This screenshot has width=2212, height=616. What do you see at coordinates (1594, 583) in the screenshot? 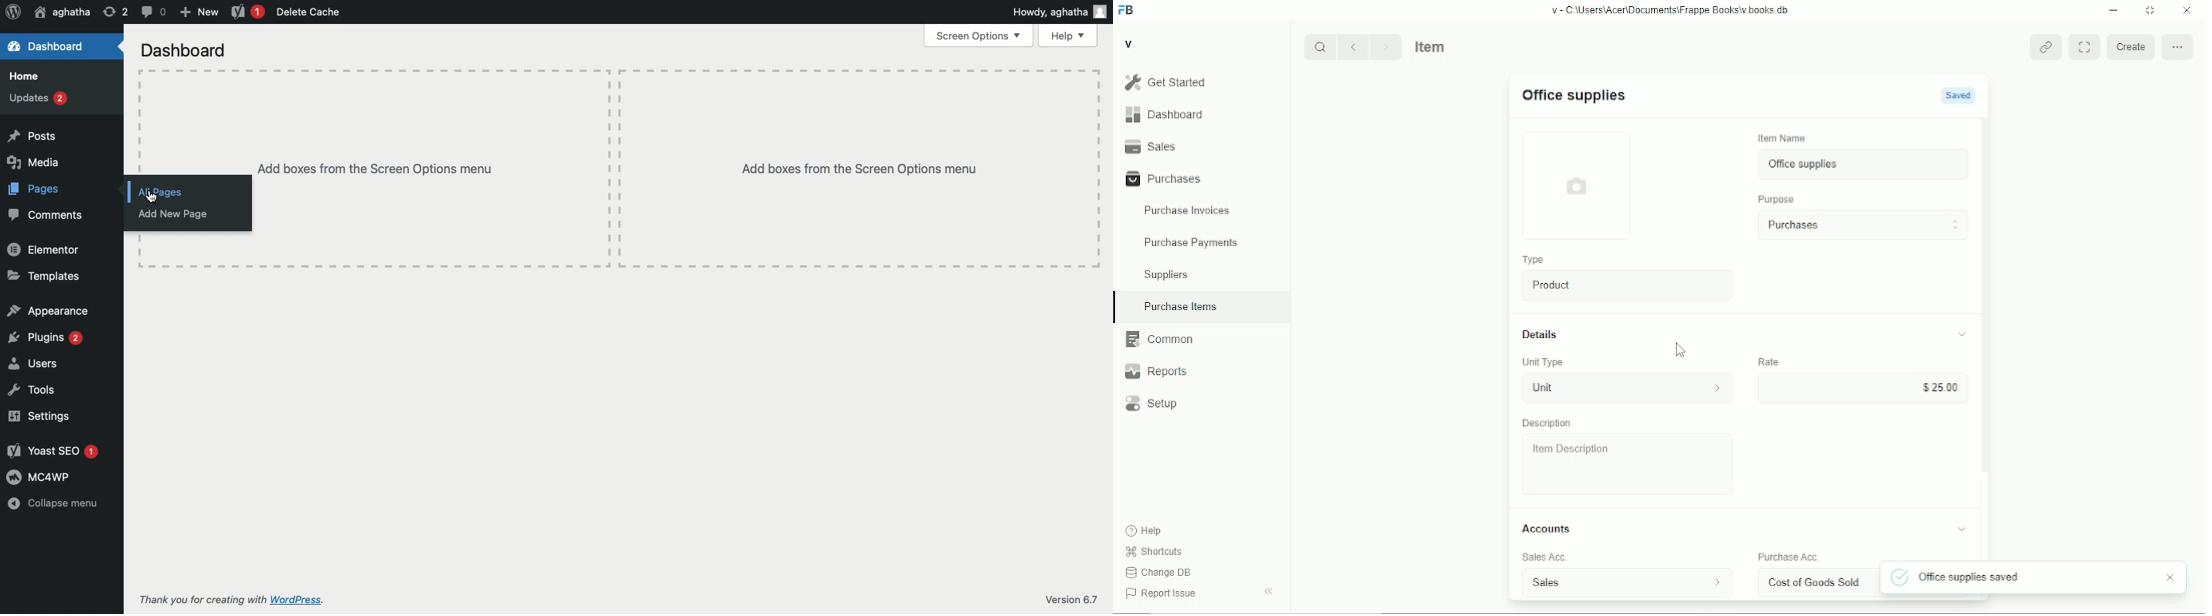
I see `sales` at bounding box center [1594, 583].